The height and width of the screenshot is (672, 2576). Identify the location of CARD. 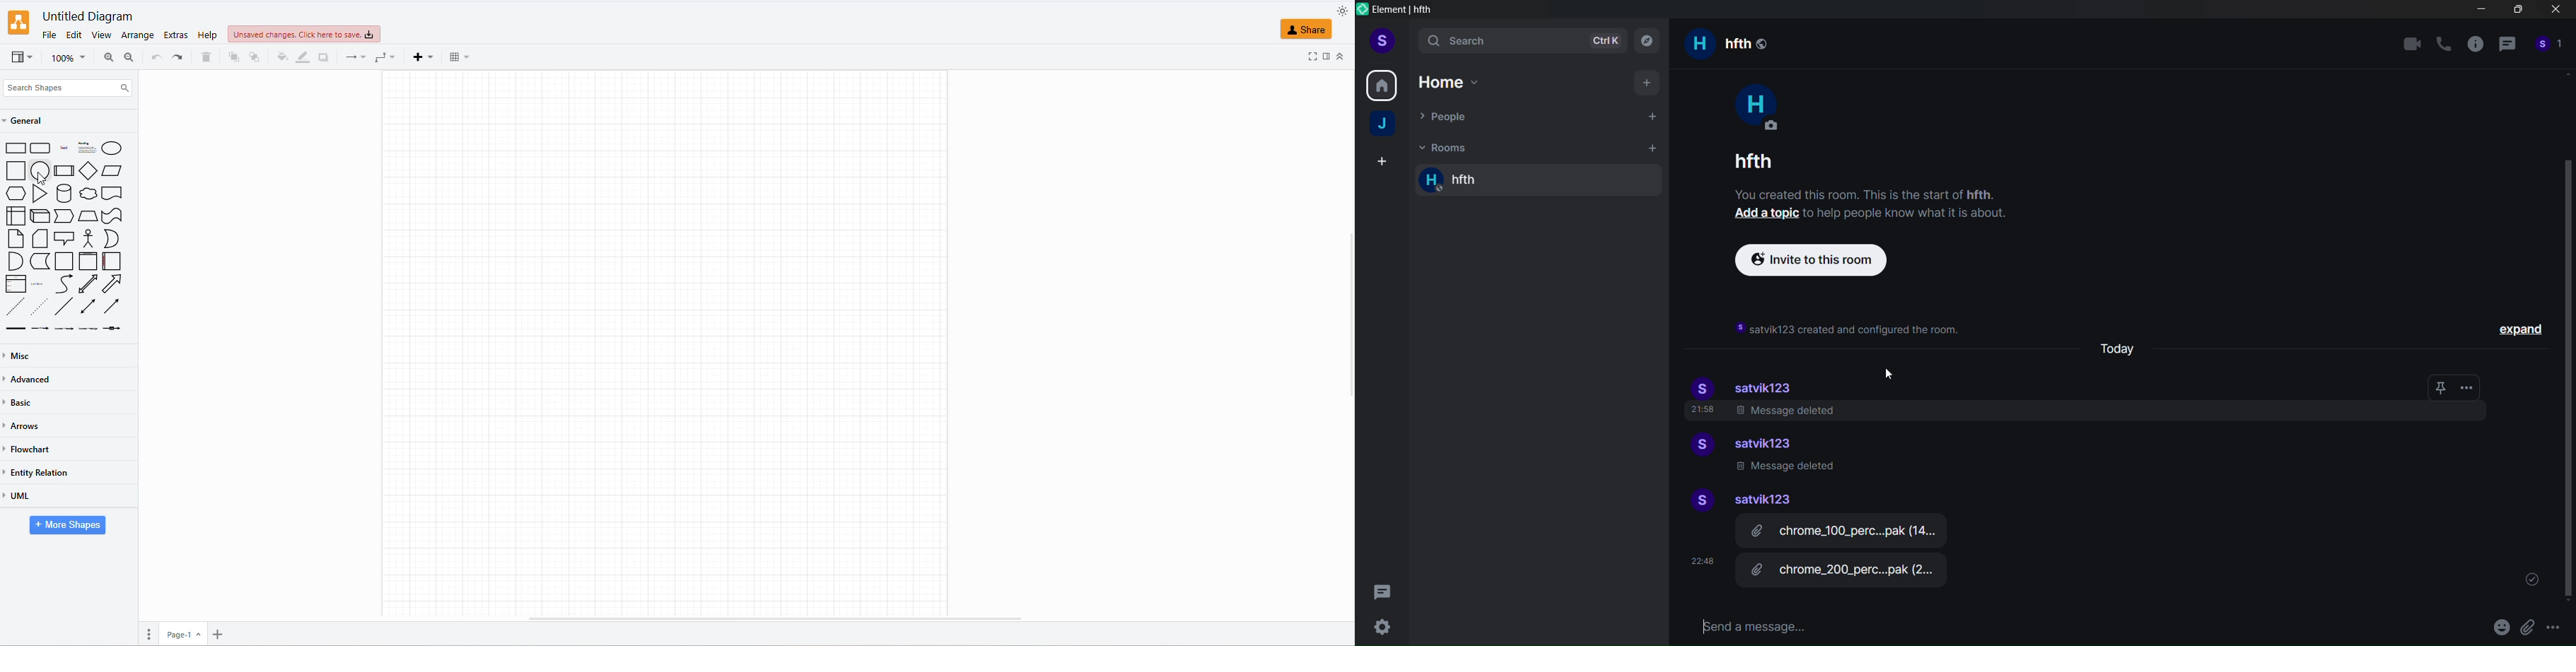
(38, 237).